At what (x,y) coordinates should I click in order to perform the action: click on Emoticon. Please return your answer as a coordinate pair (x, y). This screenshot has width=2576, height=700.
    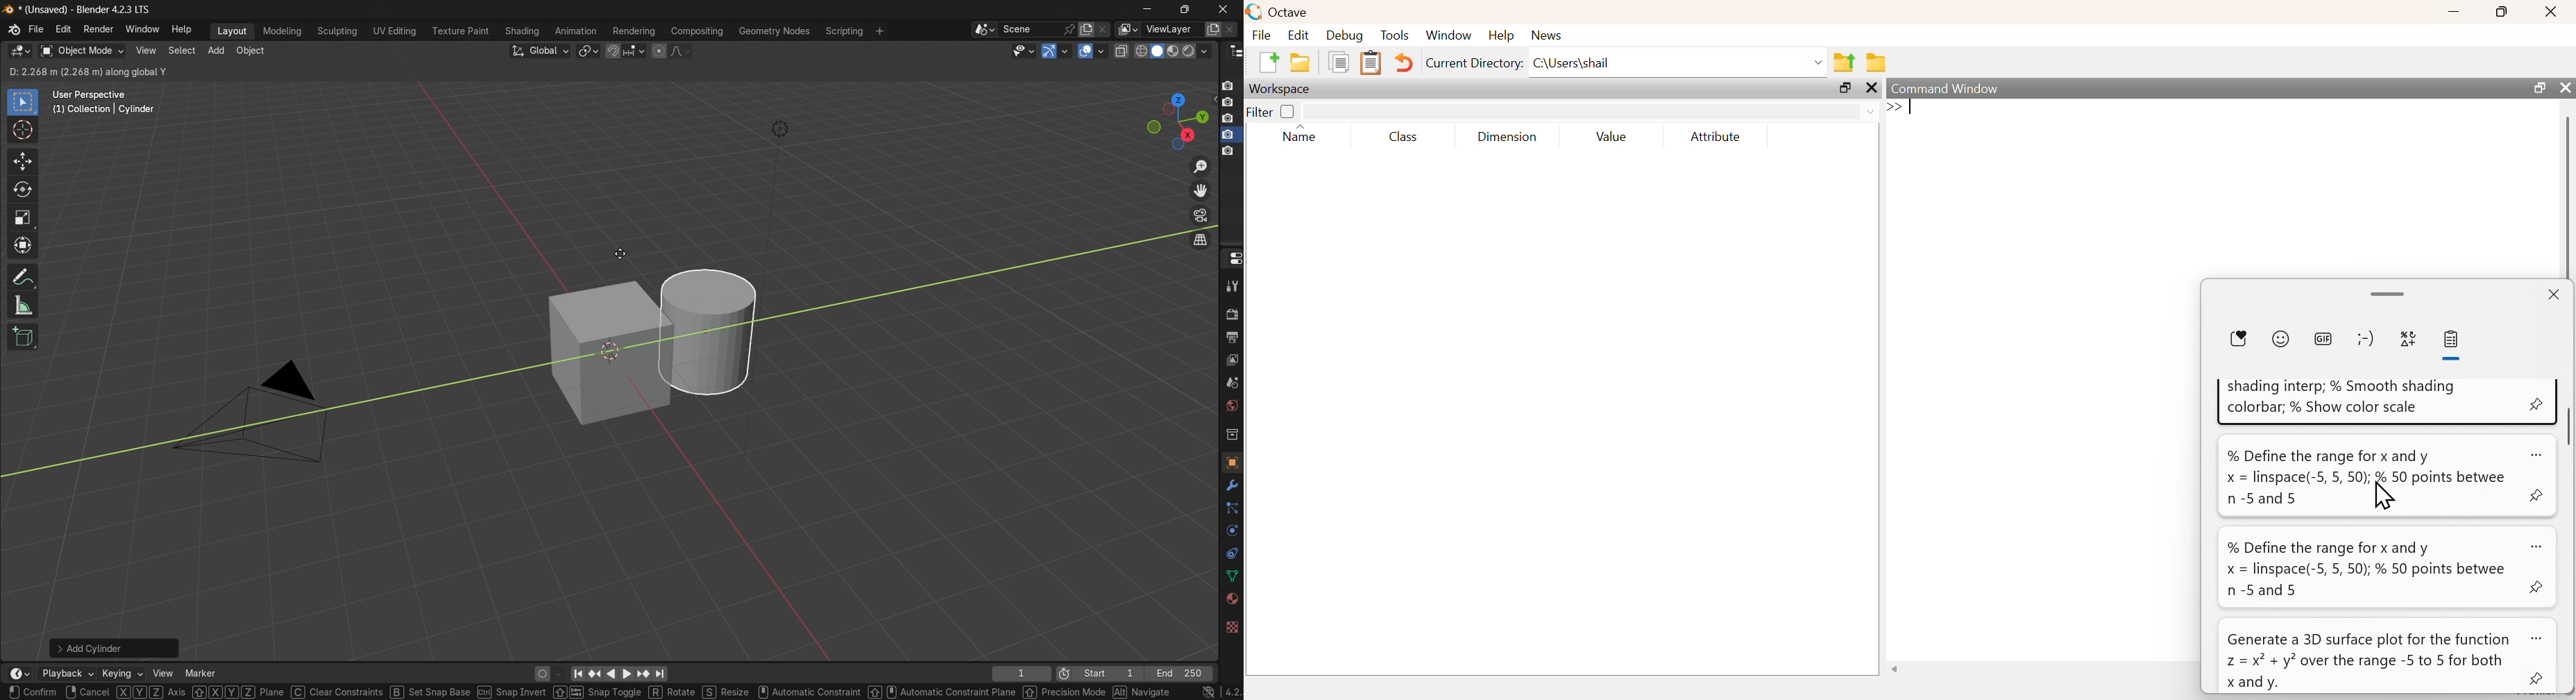
    Looking at the image, I should click on (2366, 338).